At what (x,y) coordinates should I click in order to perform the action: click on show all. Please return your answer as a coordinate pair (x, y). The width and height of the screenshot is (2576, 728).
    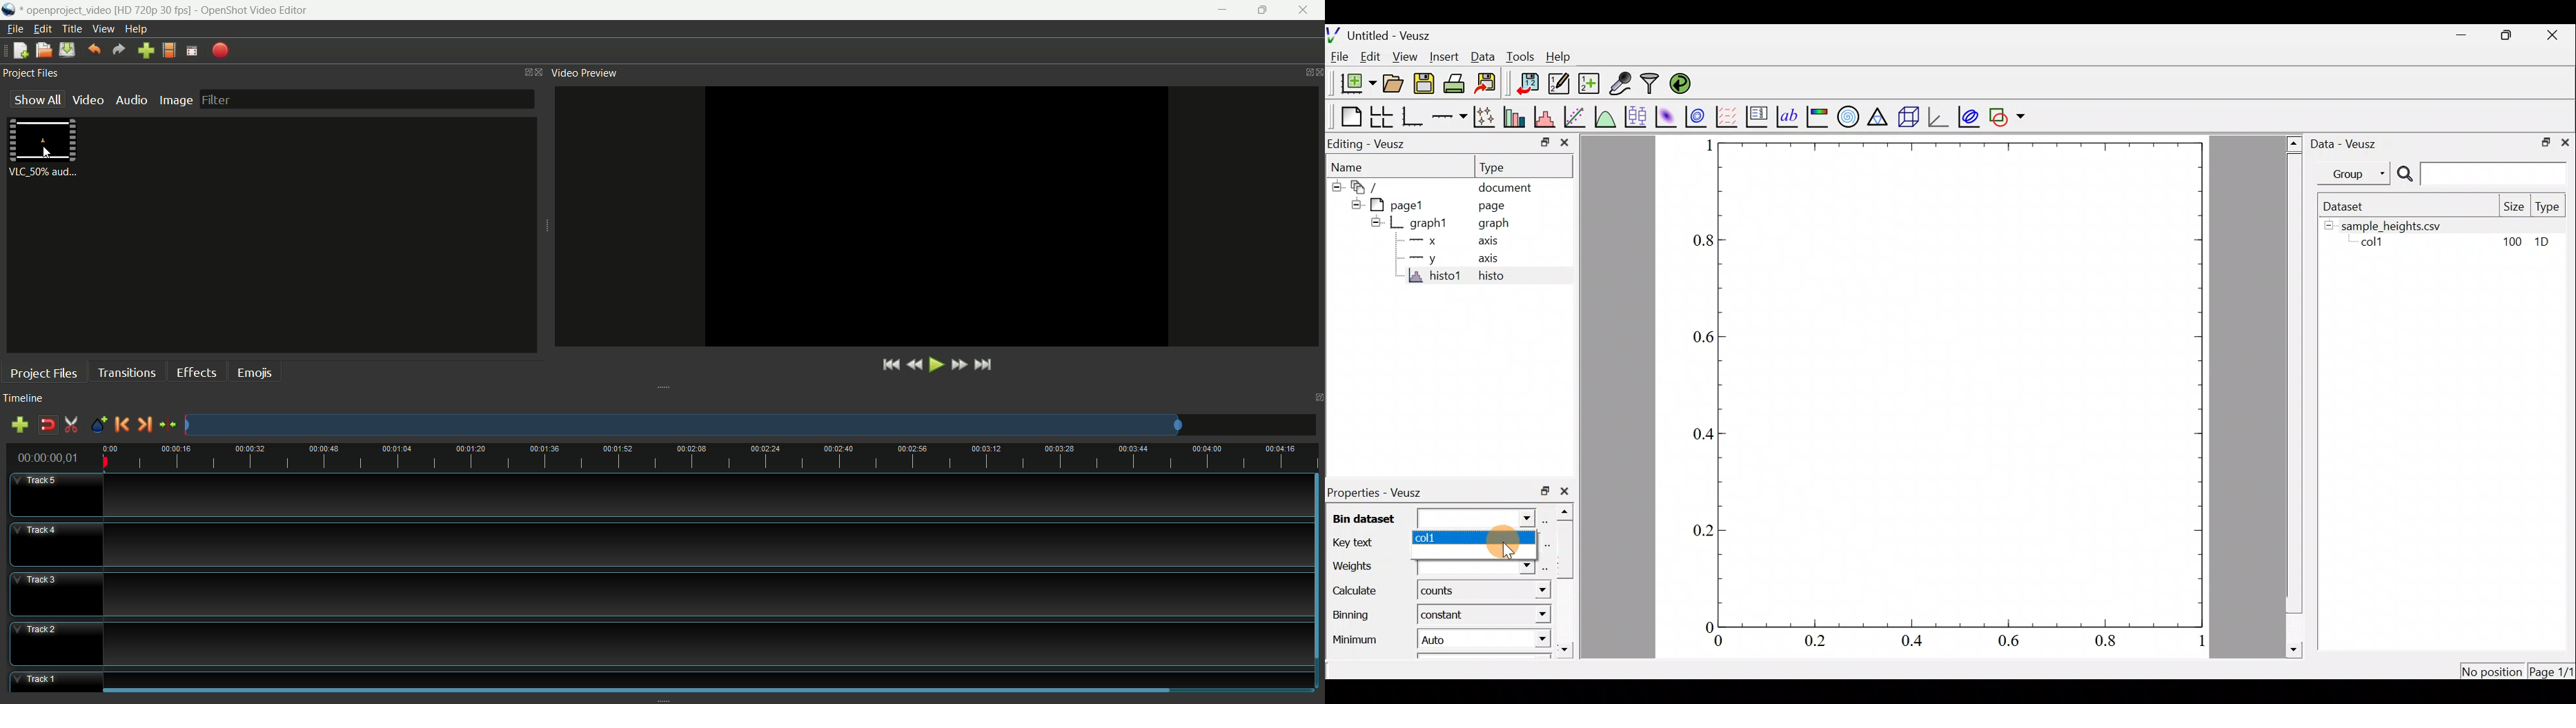
    Looking at the image, I should click on (35, 99).